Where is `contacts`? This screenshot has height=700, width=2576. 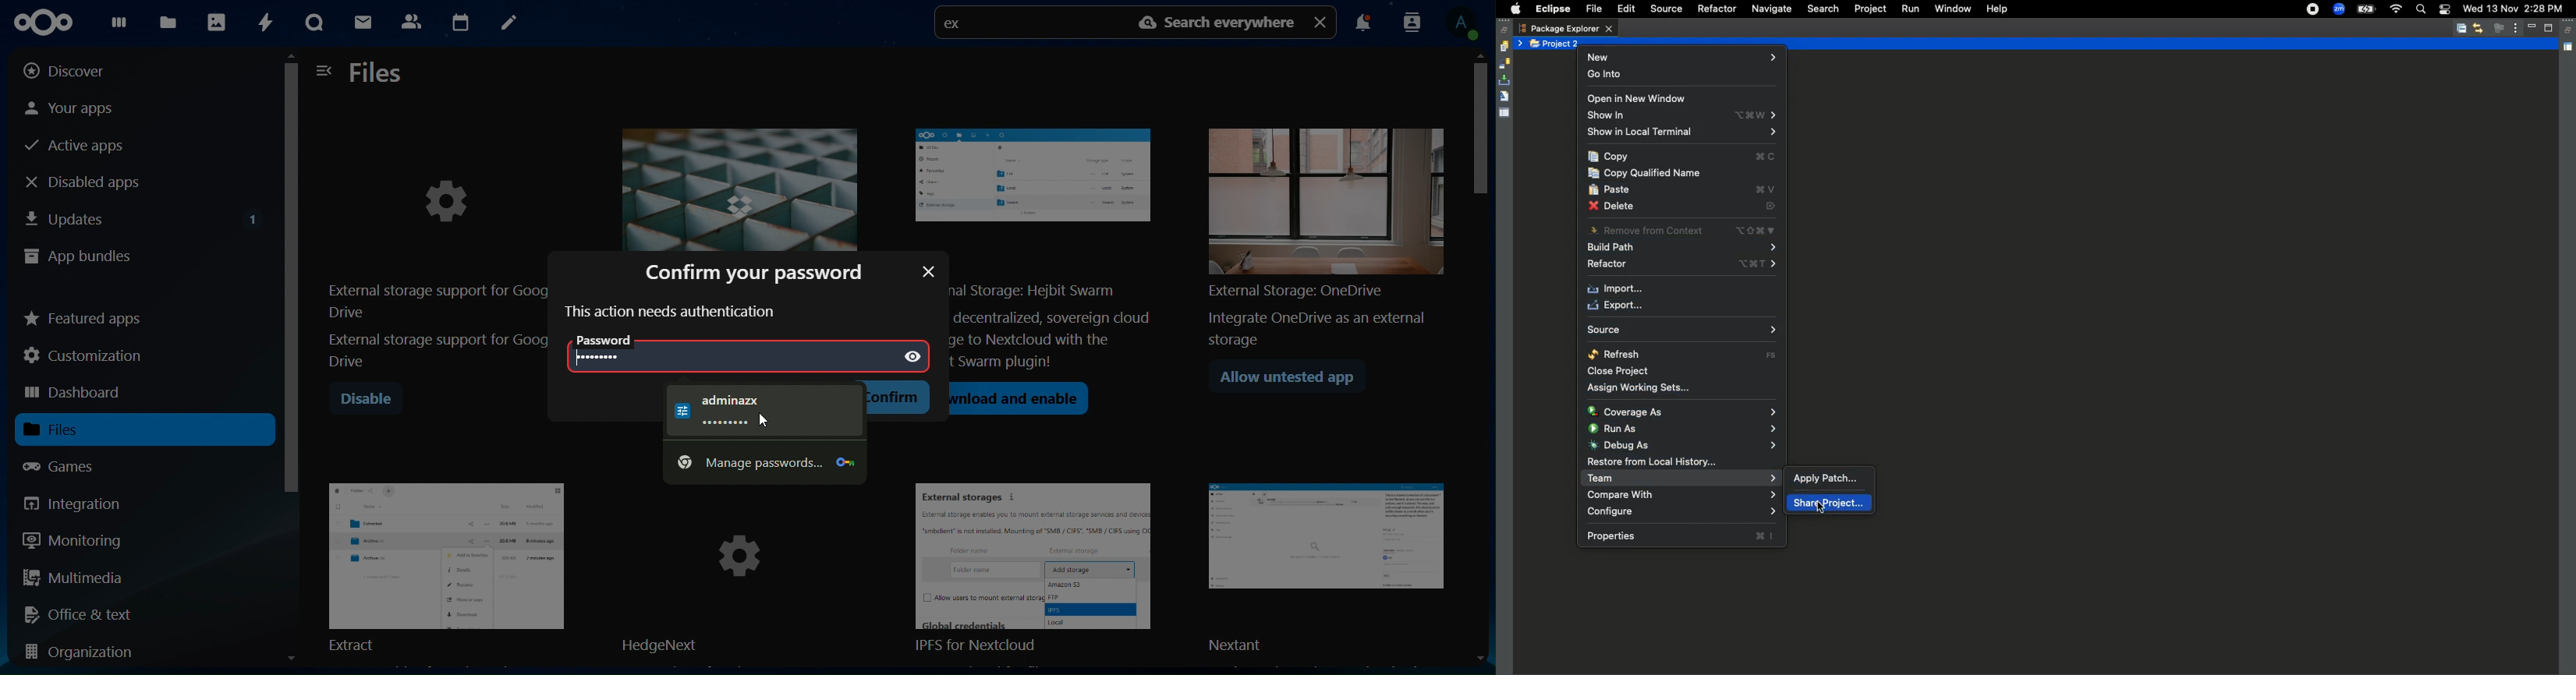 contacts is located at coordinates (411, 20).